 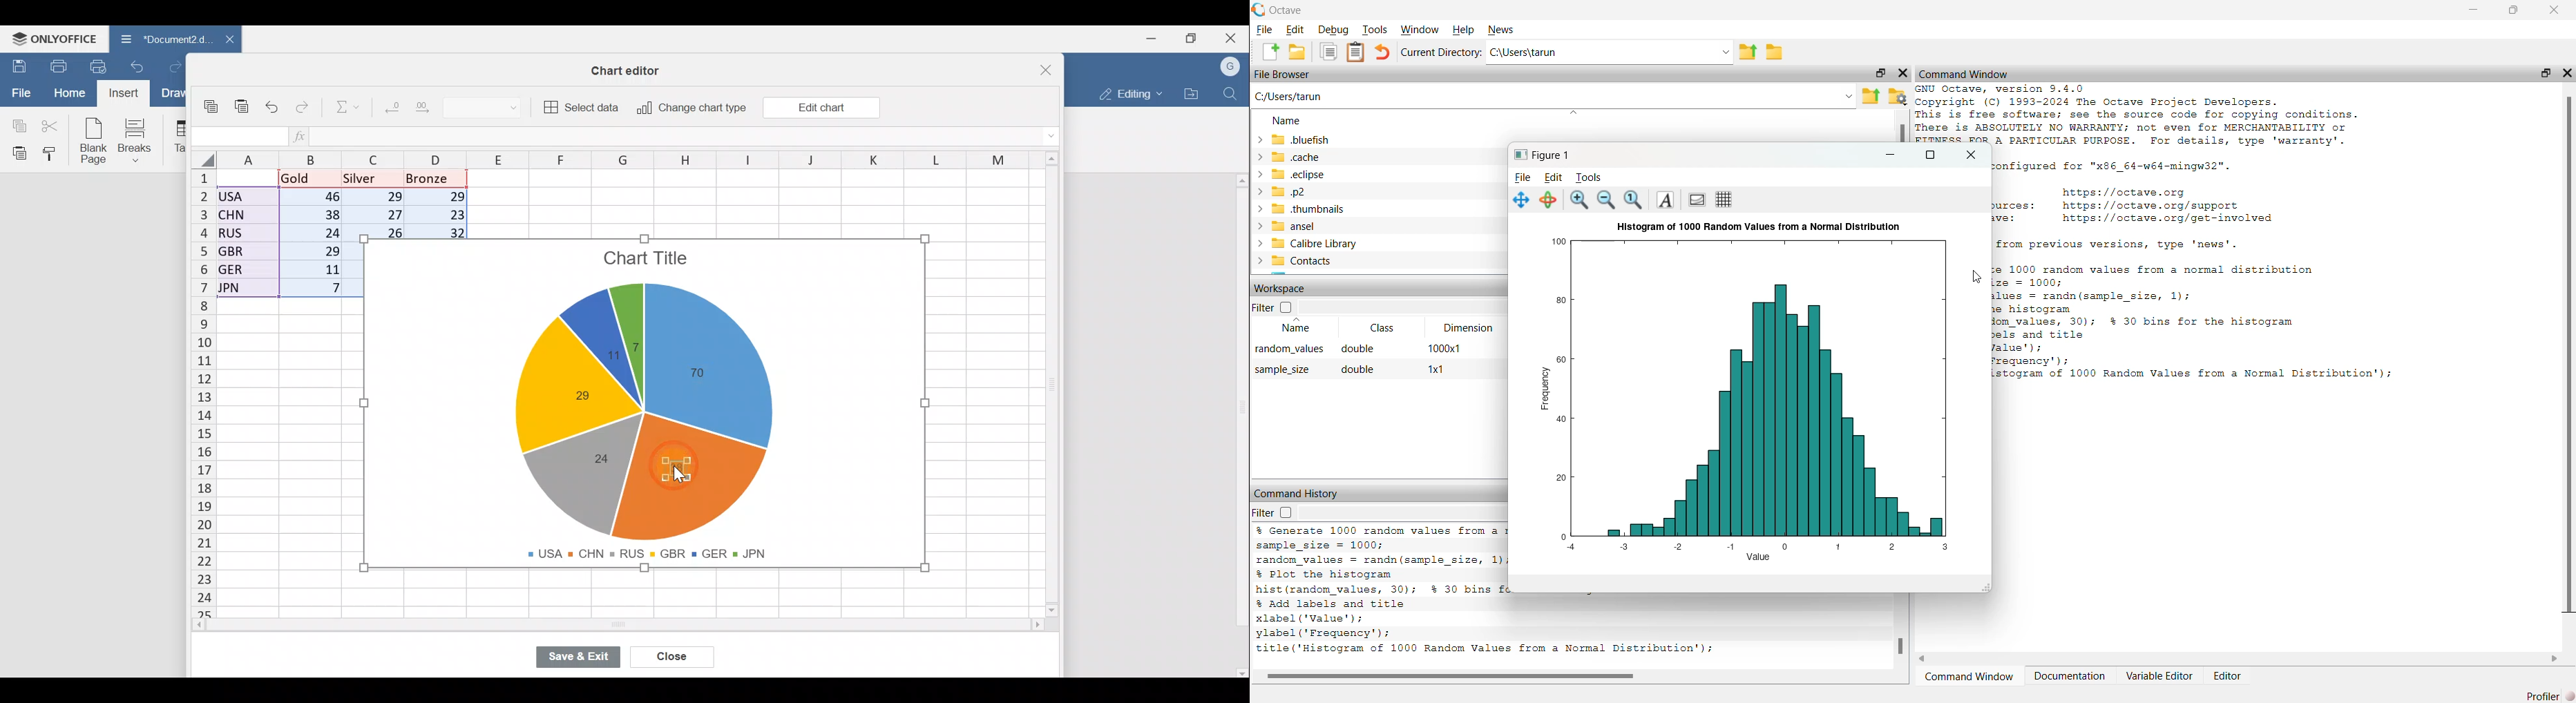 I want to click on ONLYOFFICE Menu, so click(x=52, y=38).